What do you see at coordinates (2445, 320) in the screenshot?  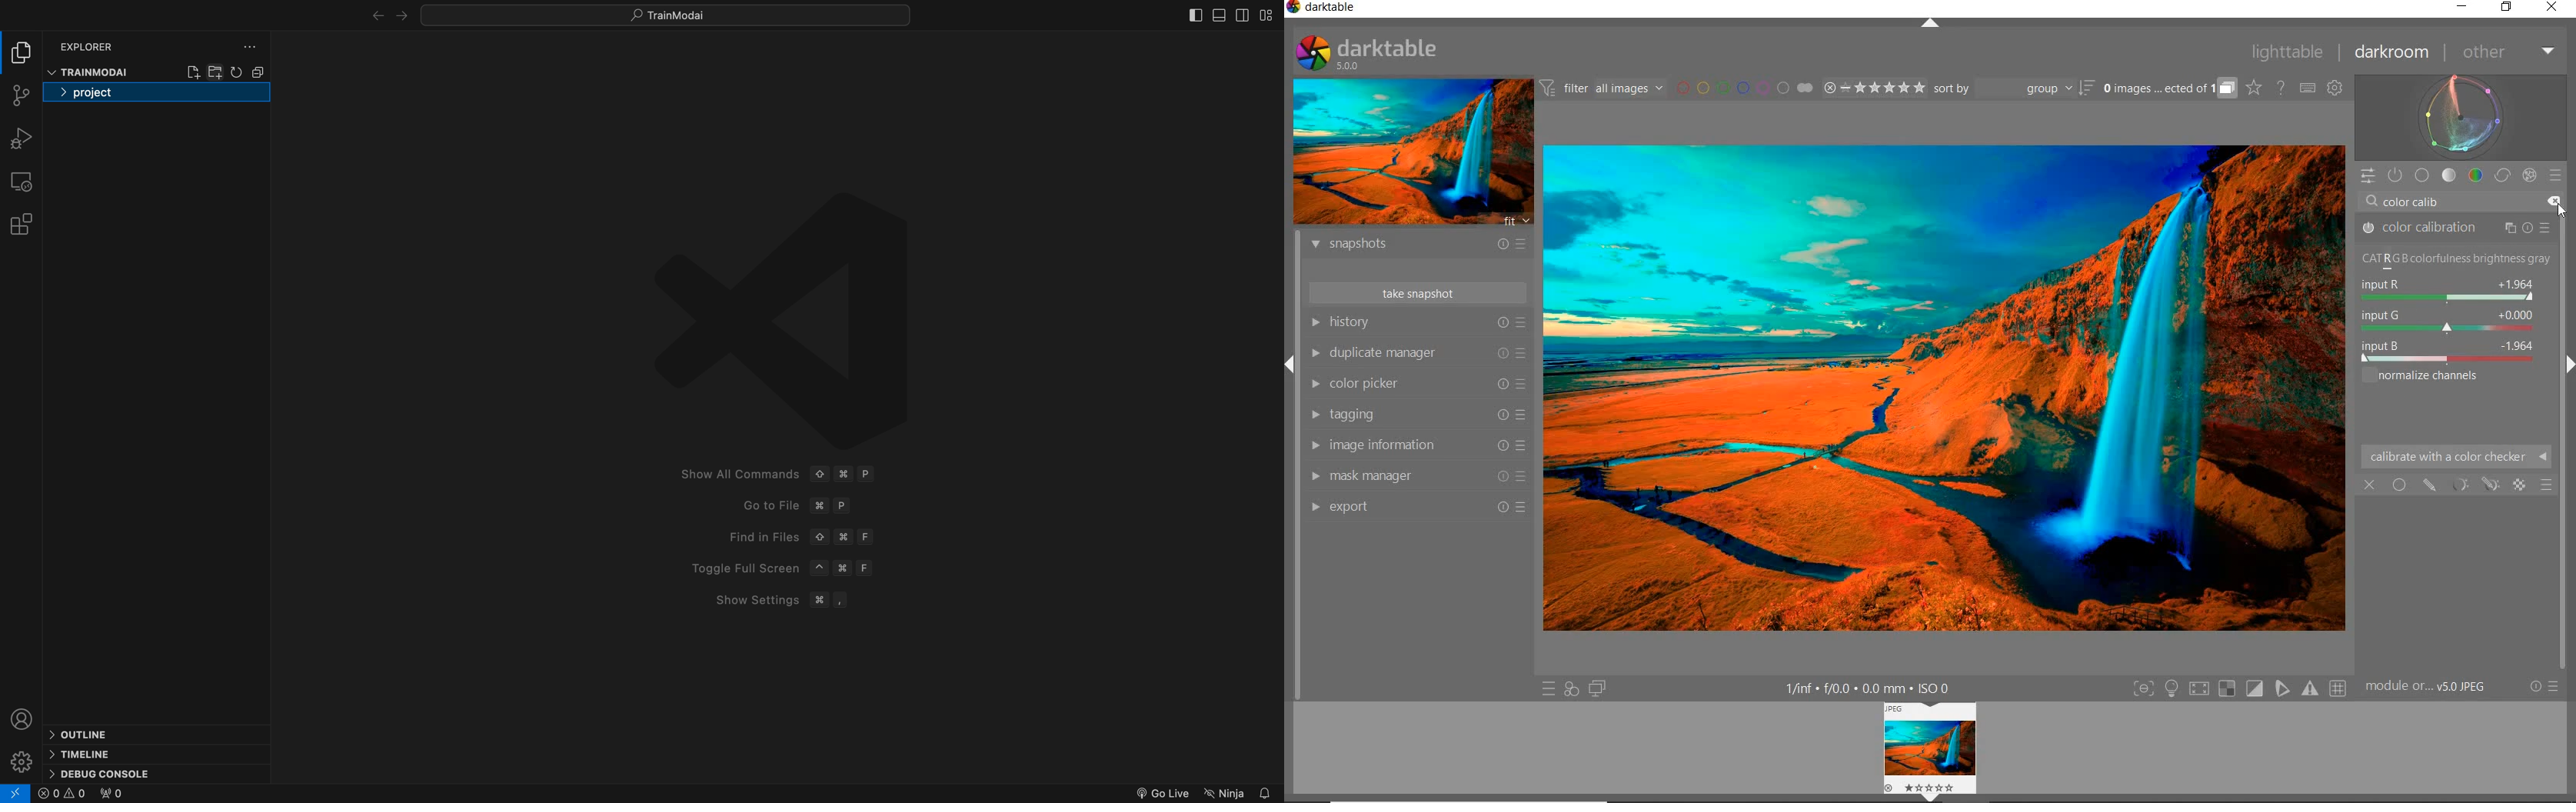 I see `INPUT G` at bounding box center [2445, 320].